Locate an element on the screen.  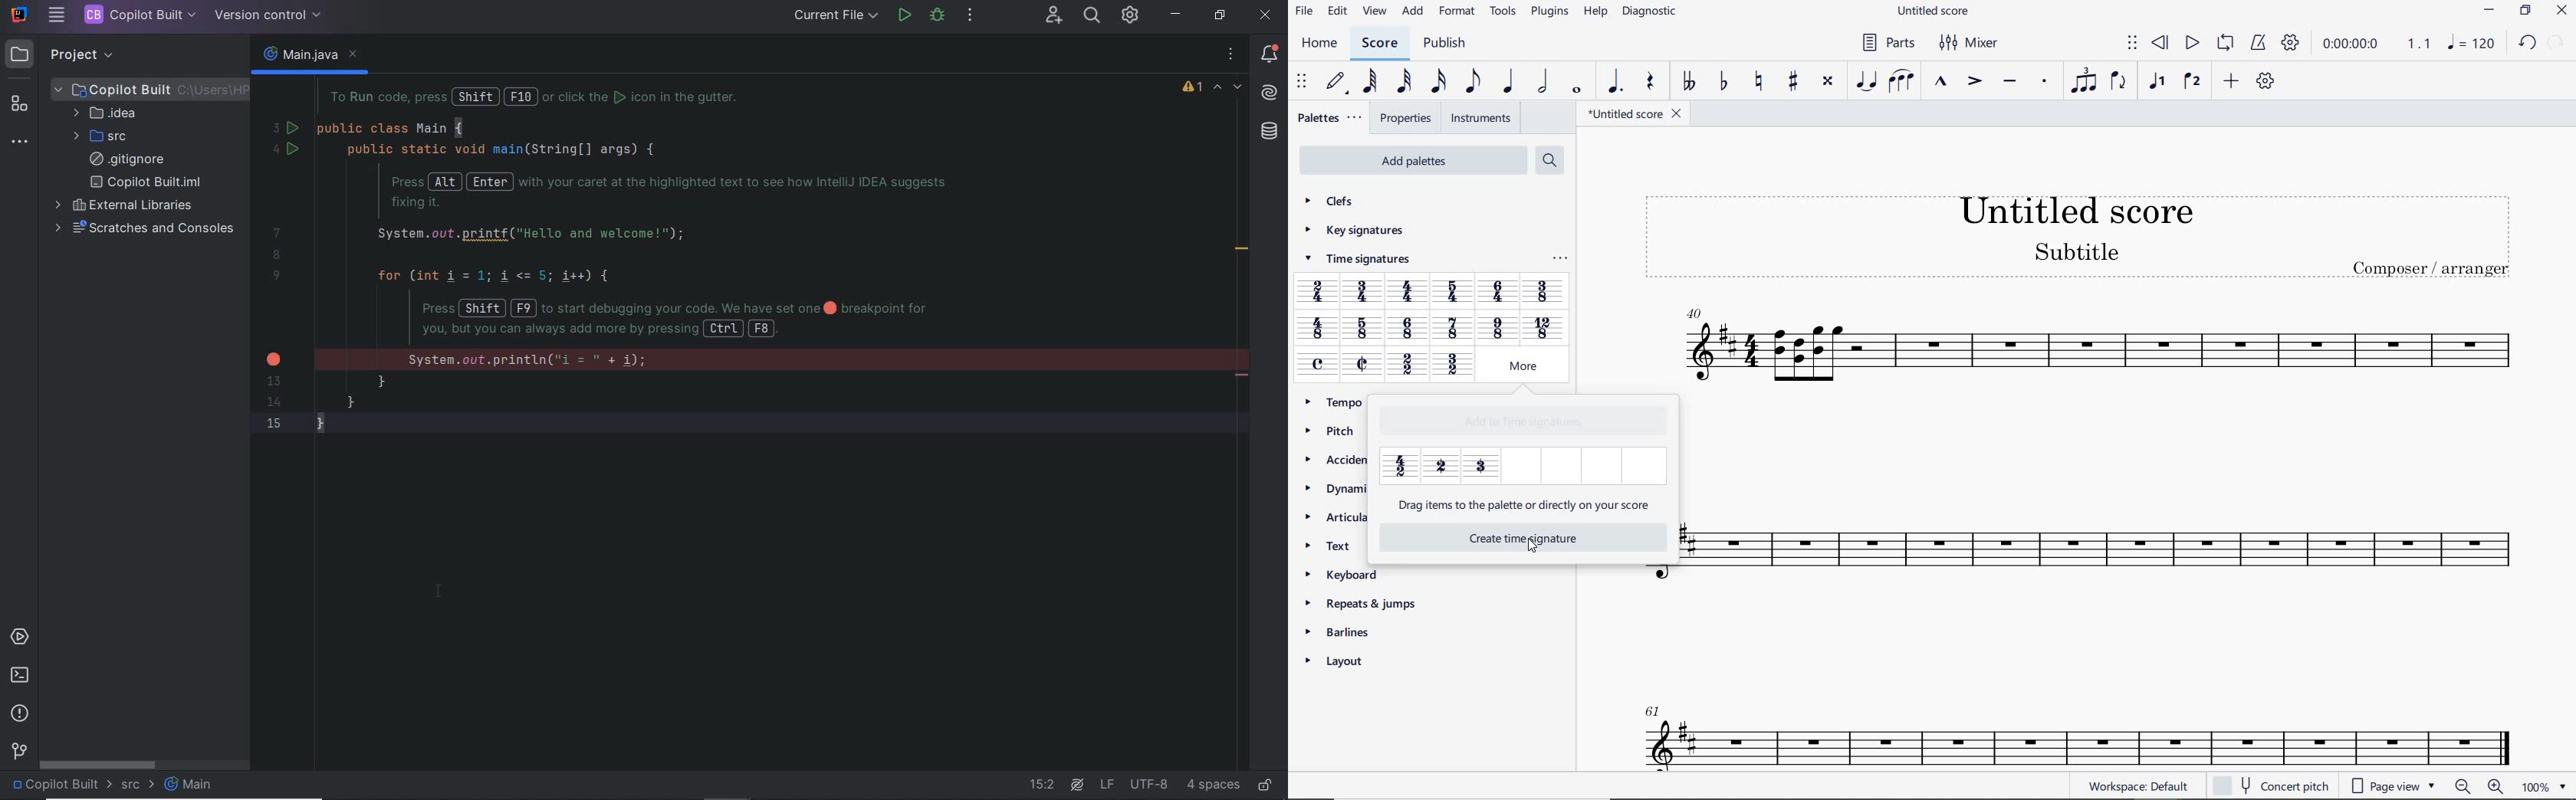
8 is located at coordinates (278, 255).